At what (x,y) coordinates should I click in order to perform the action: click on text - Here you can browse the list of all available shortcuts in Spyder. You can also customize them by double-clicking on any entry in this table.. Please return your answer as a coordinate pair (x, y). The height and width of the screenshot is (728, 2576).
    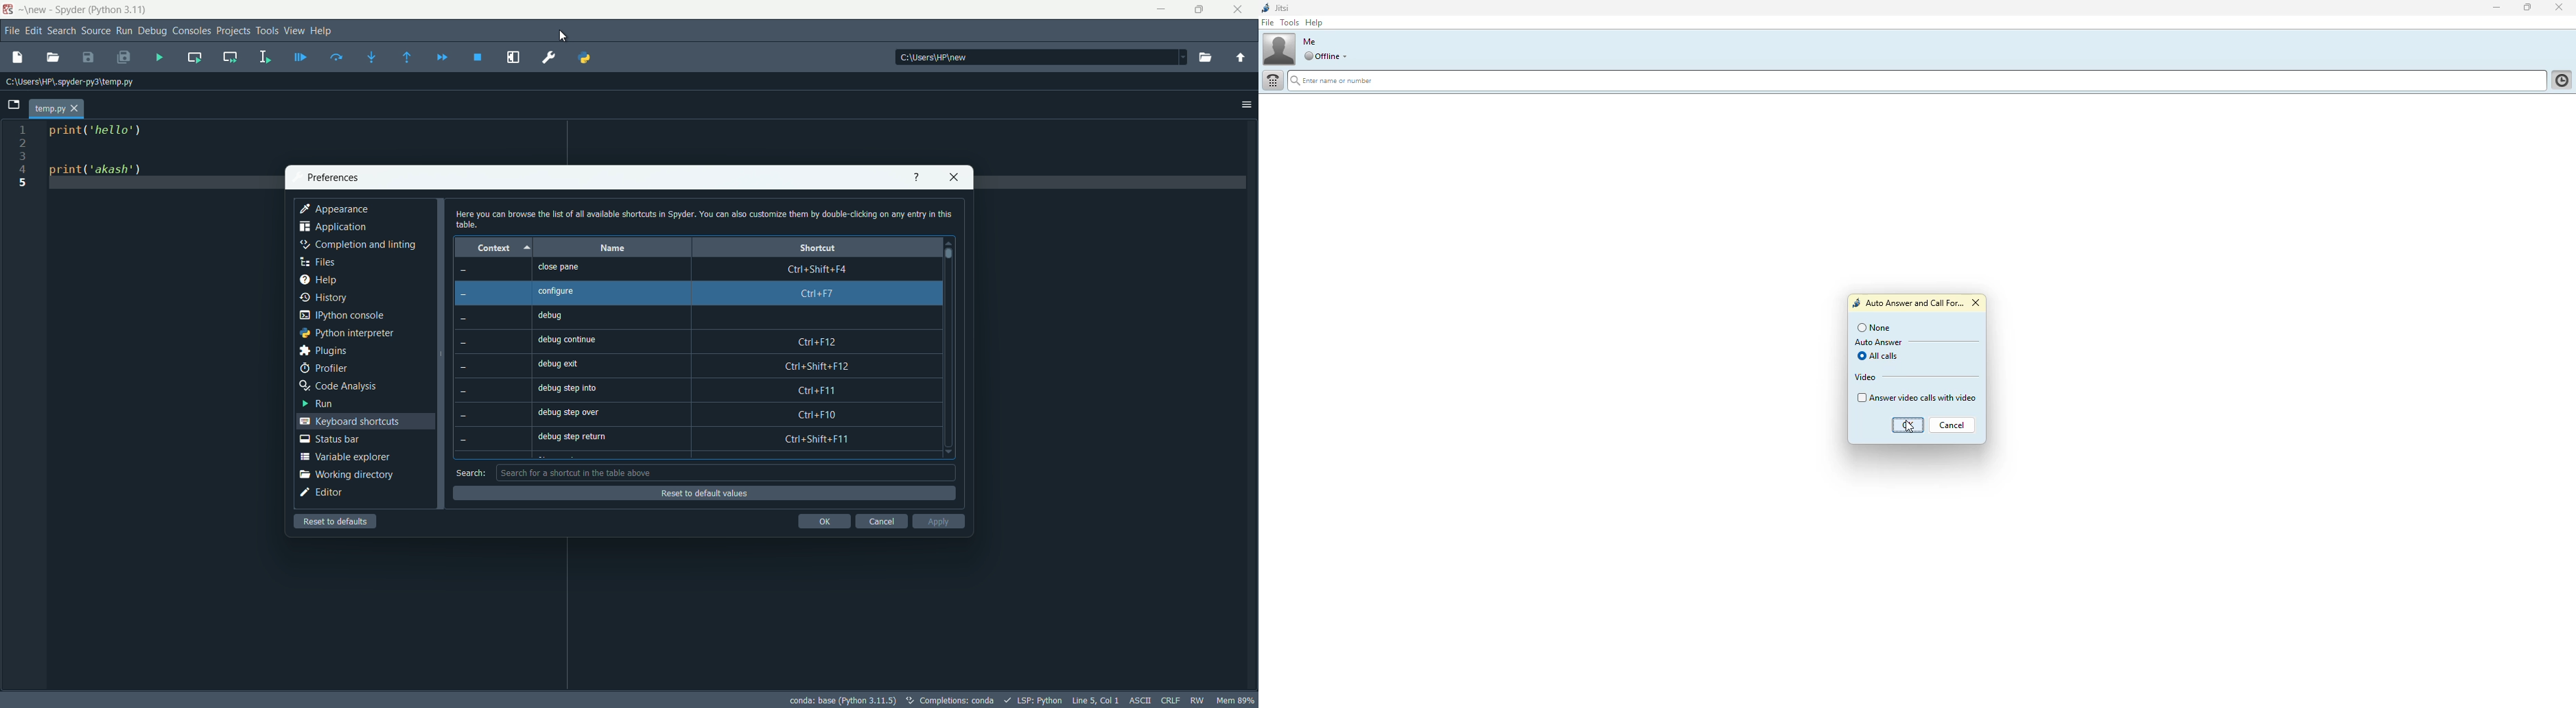
    Looking at the image, I should click on (703, 218).